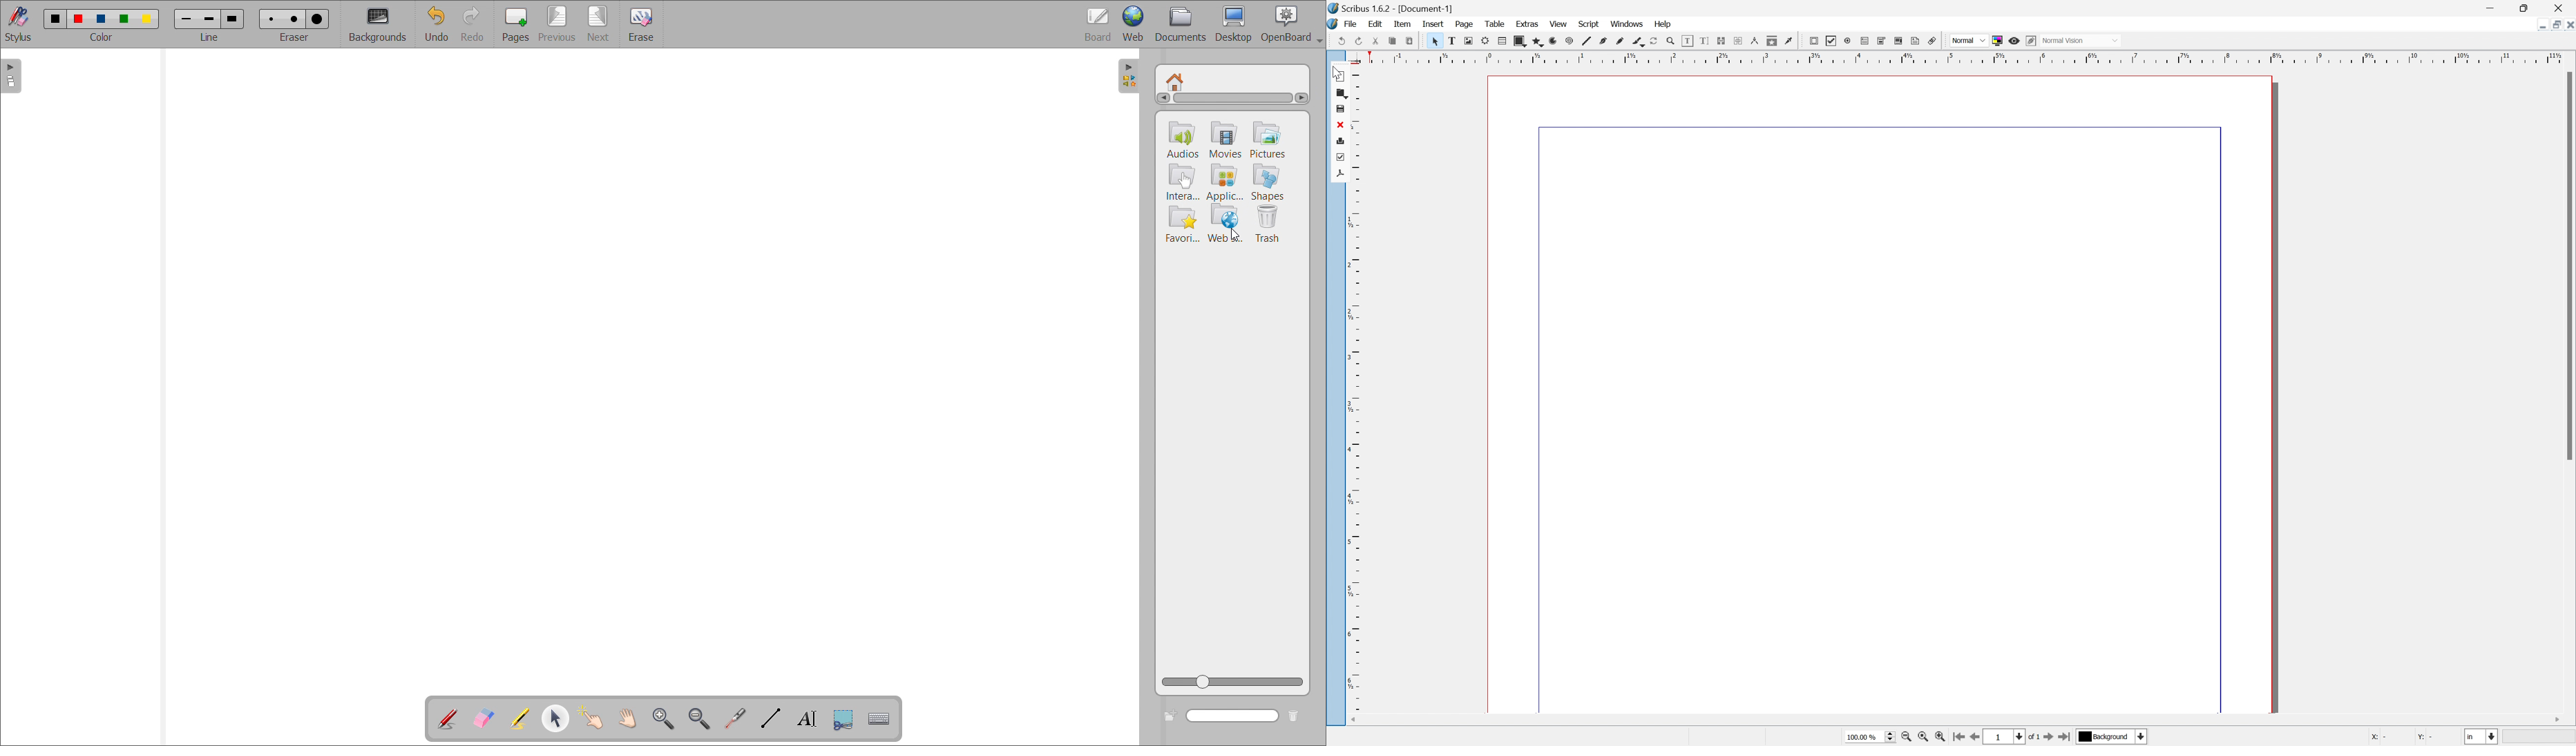 The width and height of the screenshot is (2576, 756). I want to click on windows, so click(1628, 24).